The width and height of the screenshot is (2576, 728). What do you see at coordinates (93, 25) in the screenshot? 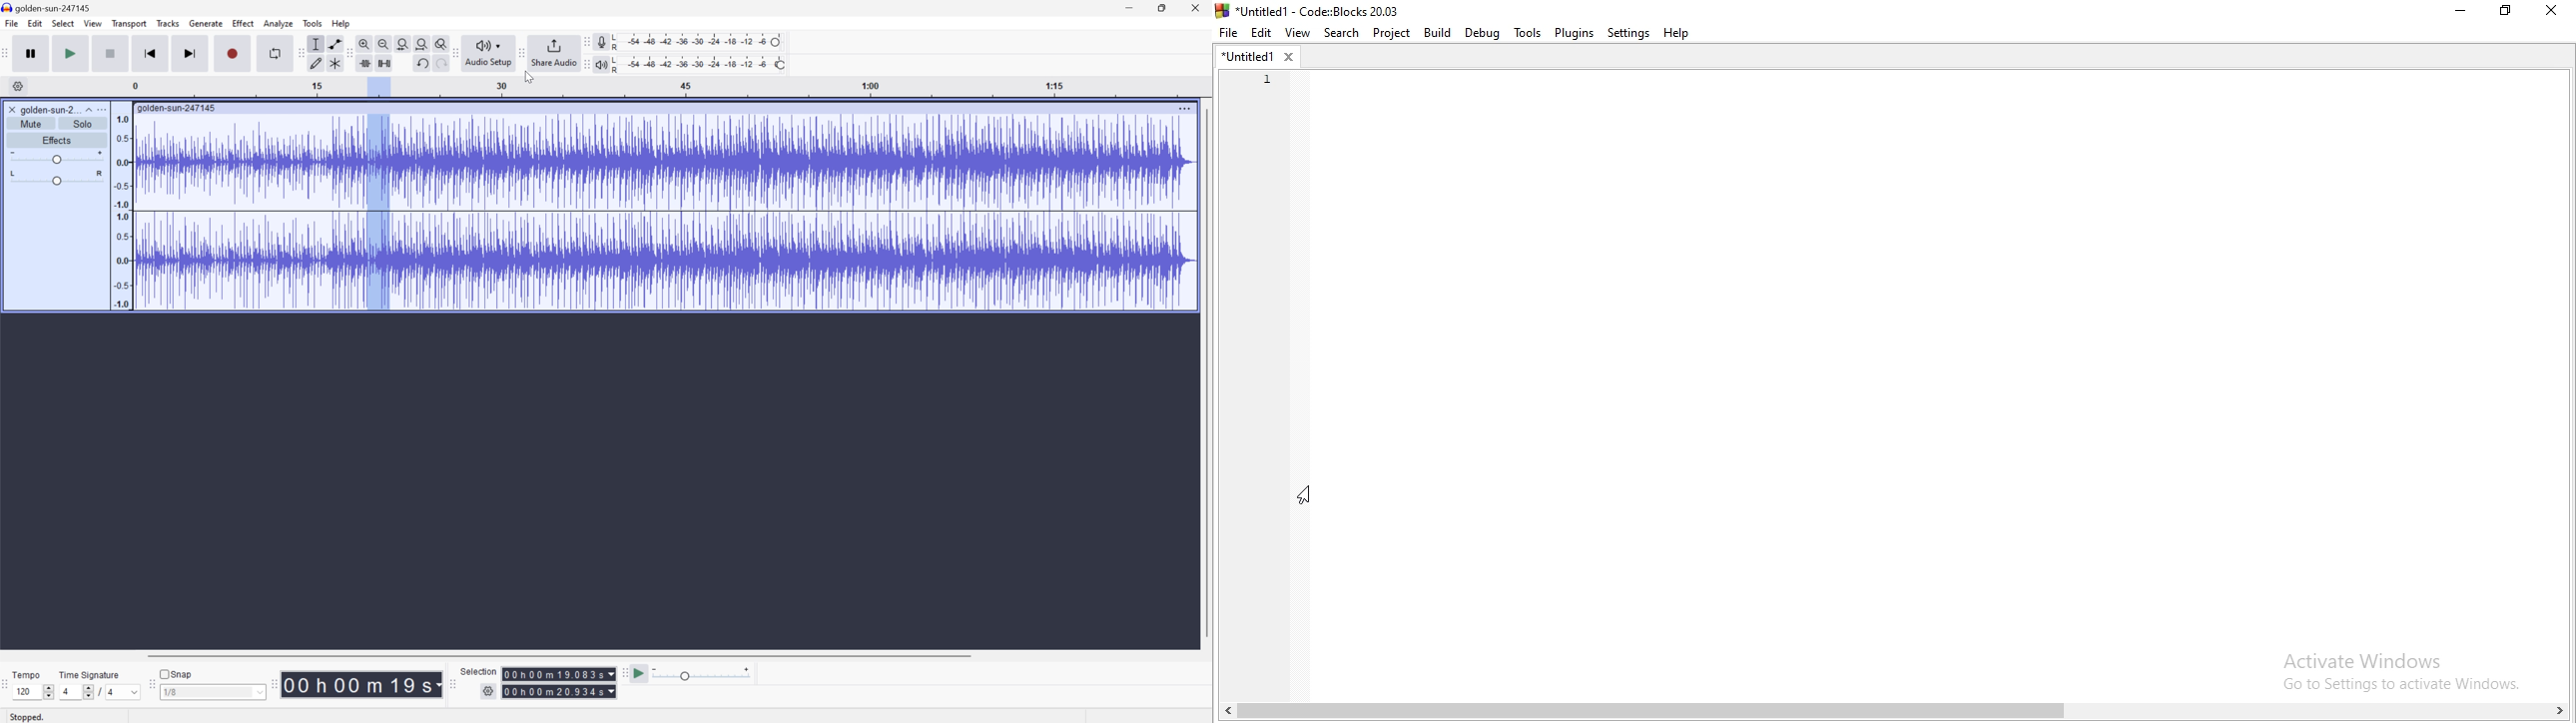
I see `View` at bounding box center [93, 25].